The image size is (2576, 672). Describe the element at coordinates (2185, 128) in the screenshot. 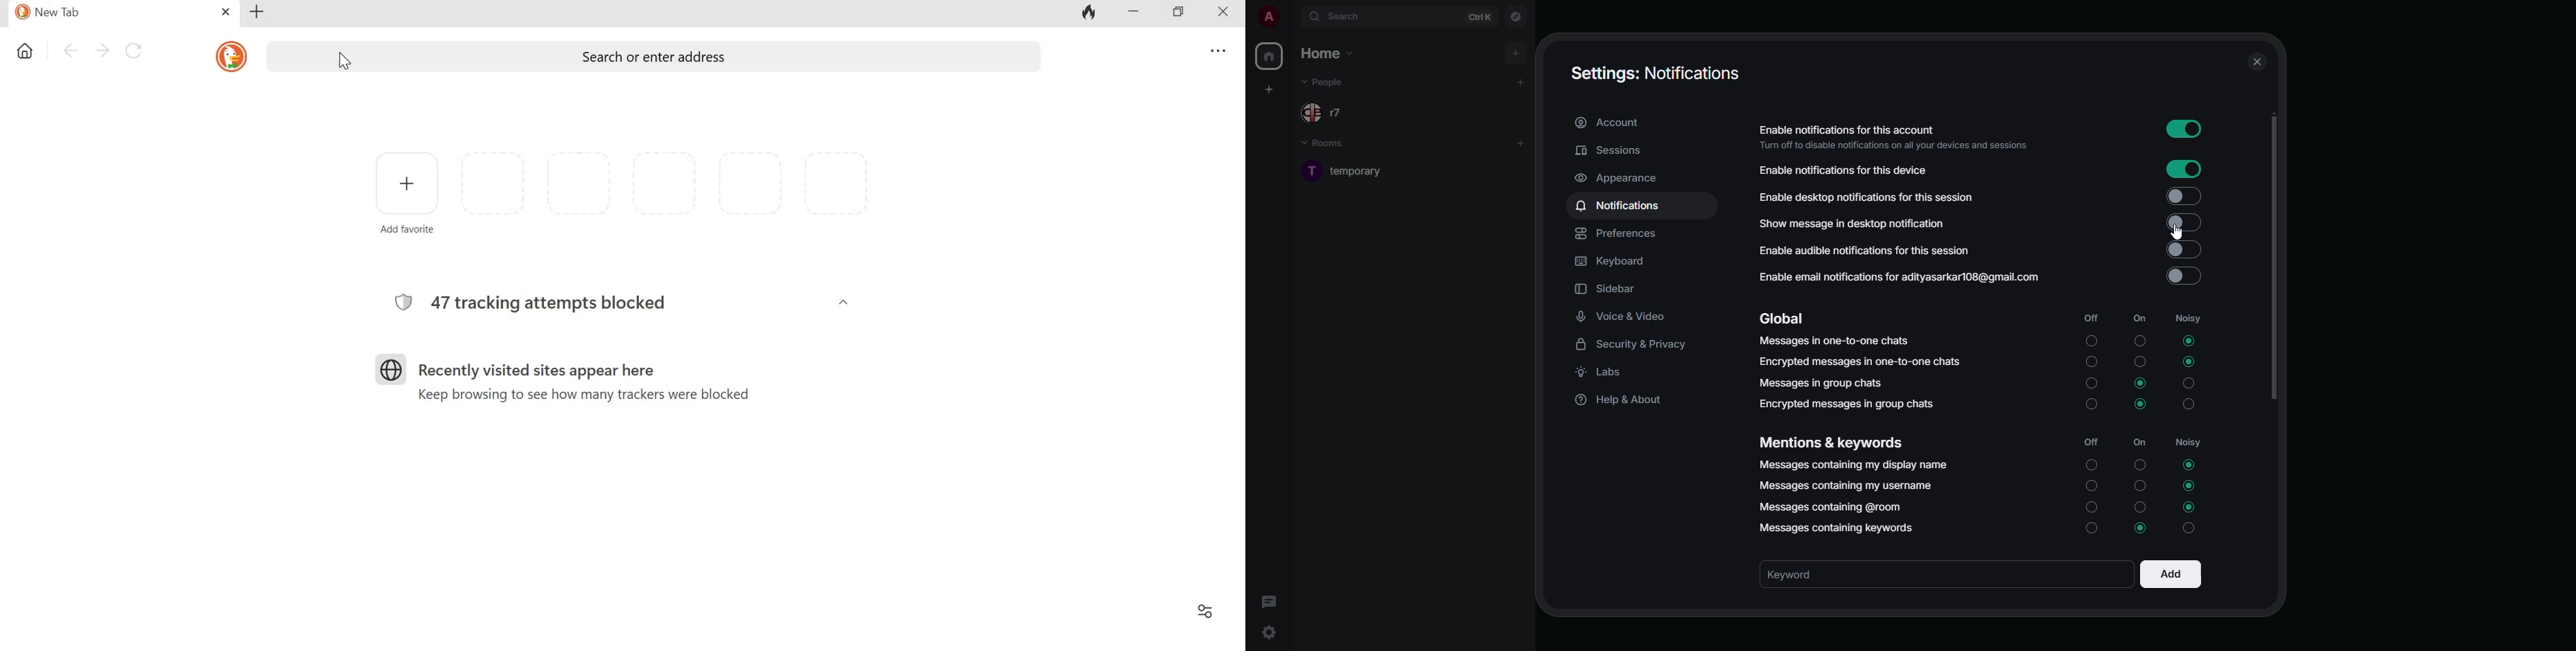

I see `enabled` at that location.